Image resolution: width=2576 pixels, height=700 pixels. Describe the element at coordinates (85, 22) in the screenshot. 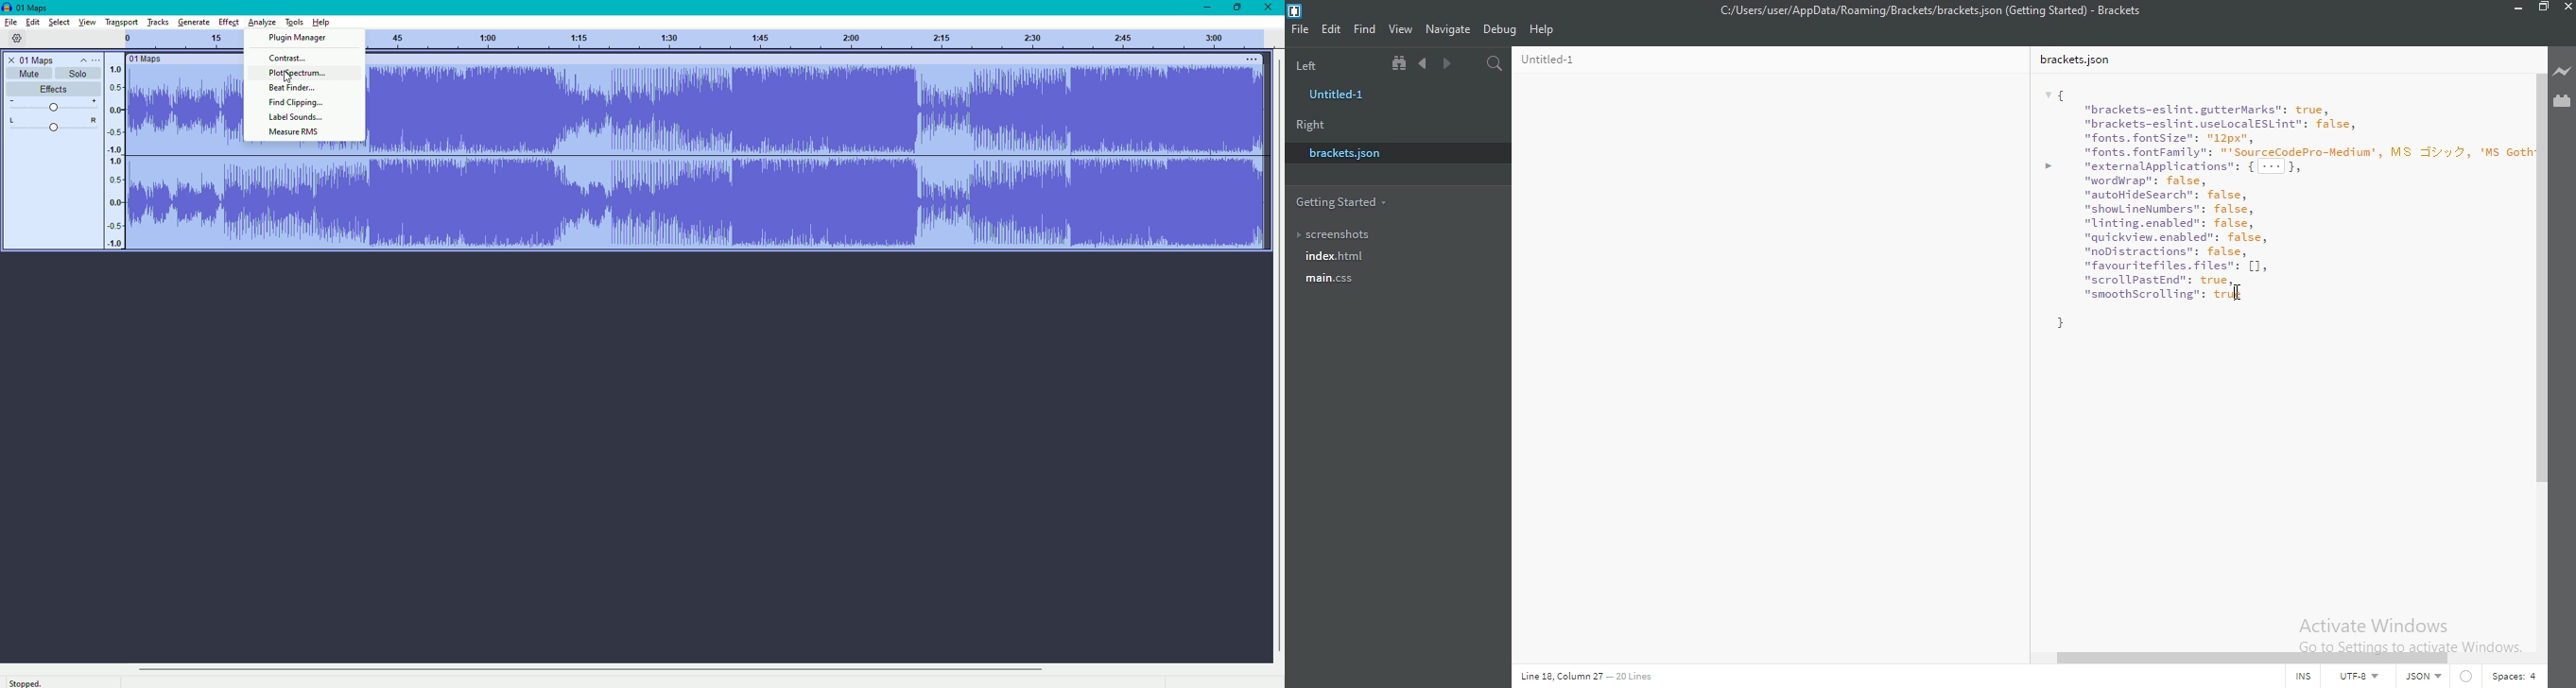

I see `View` at that location.